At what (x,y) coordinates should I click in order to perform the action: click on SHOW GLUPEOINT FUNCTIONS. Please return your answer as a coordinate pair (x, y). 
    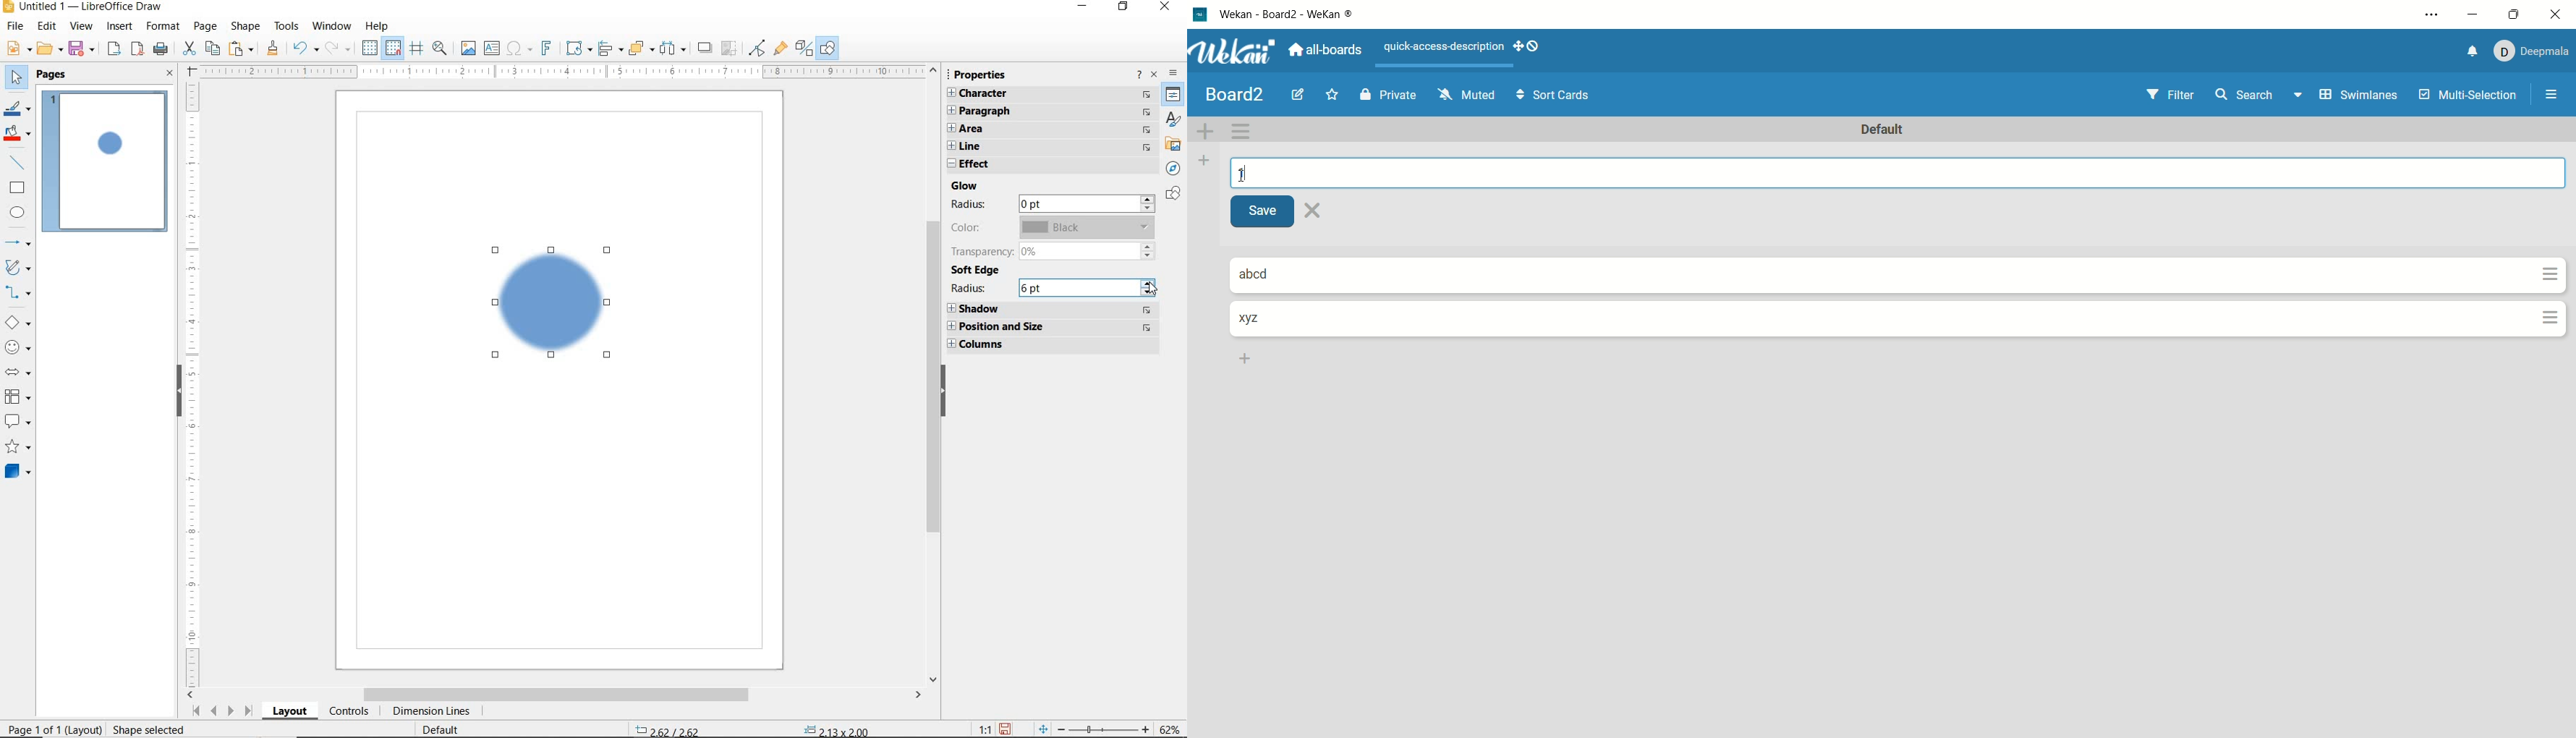
    Looking at the image, I should click on (781, 50).